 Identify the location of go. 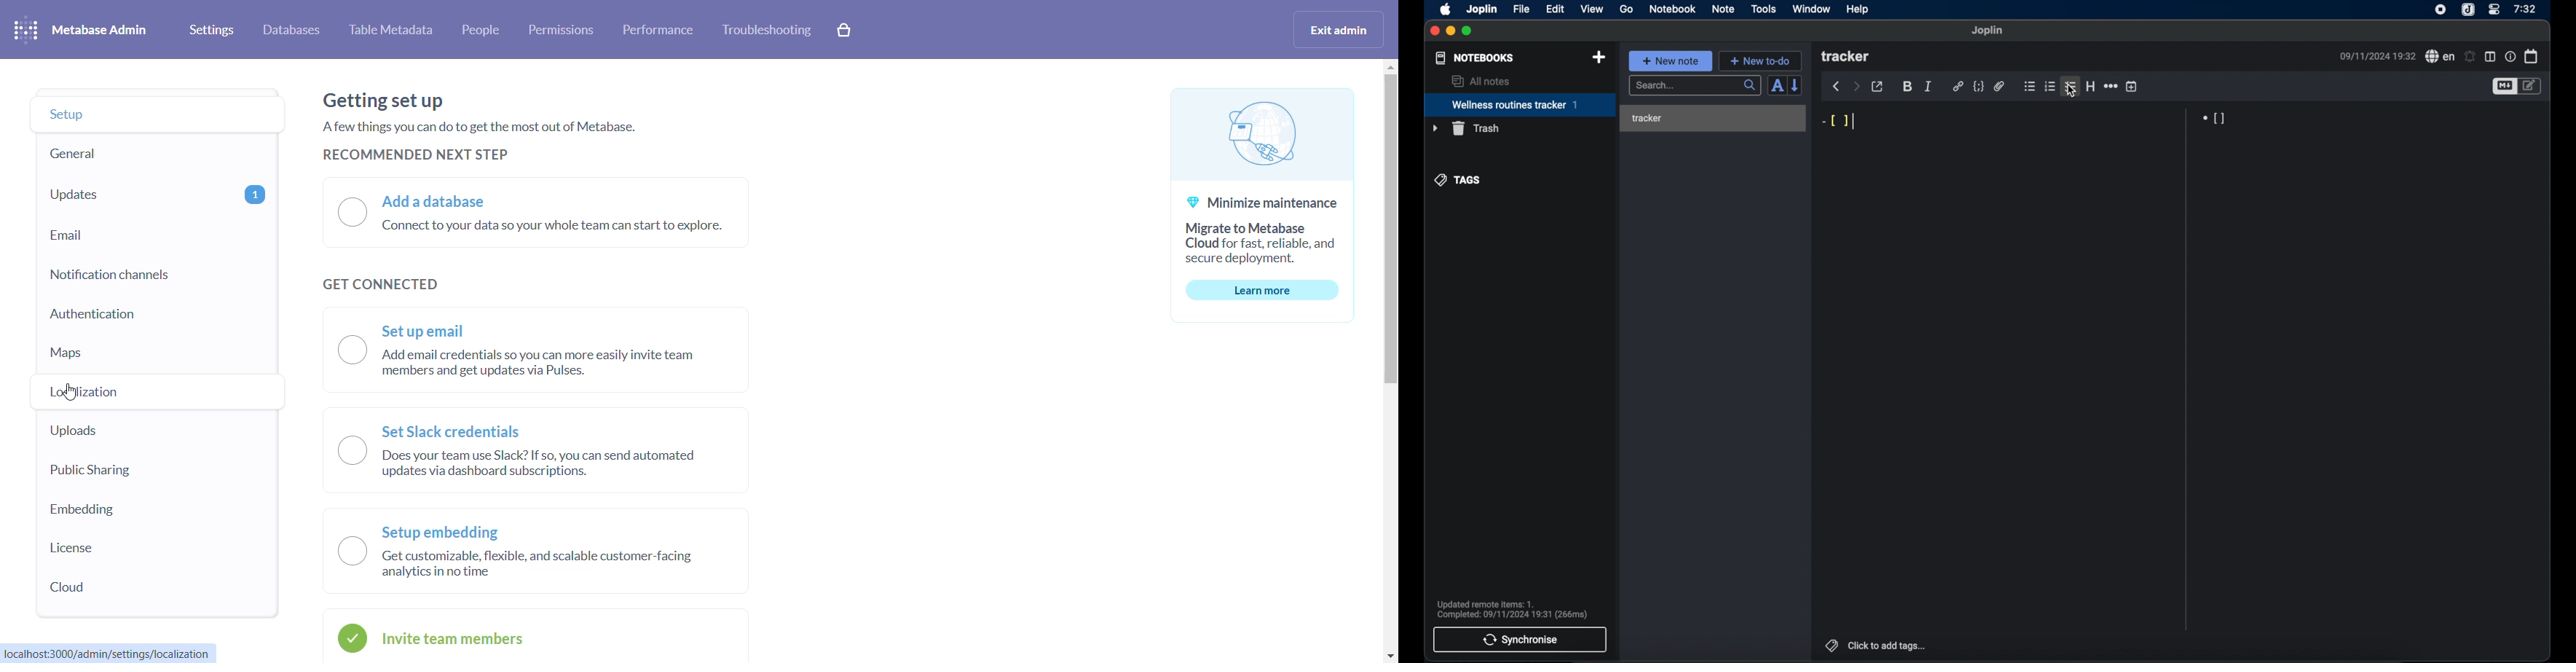
(1627, 9).